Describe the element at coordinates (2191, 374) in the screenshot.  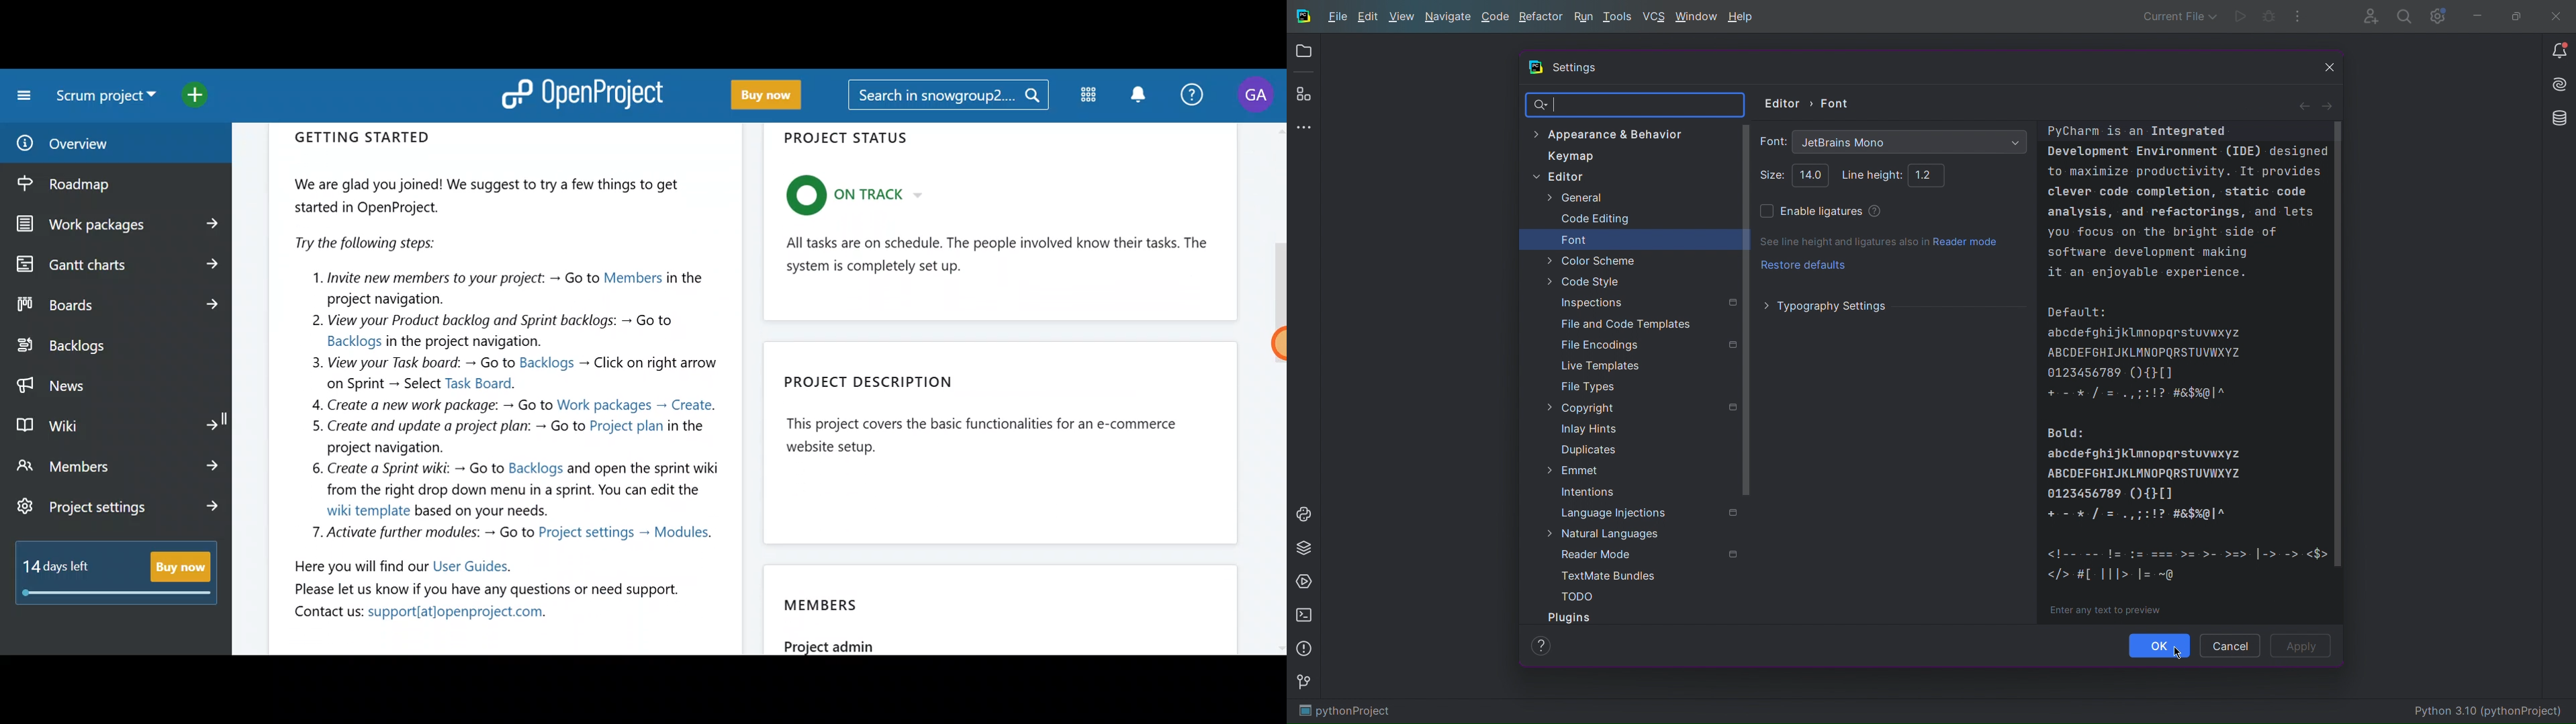
I see `Example` at that location.